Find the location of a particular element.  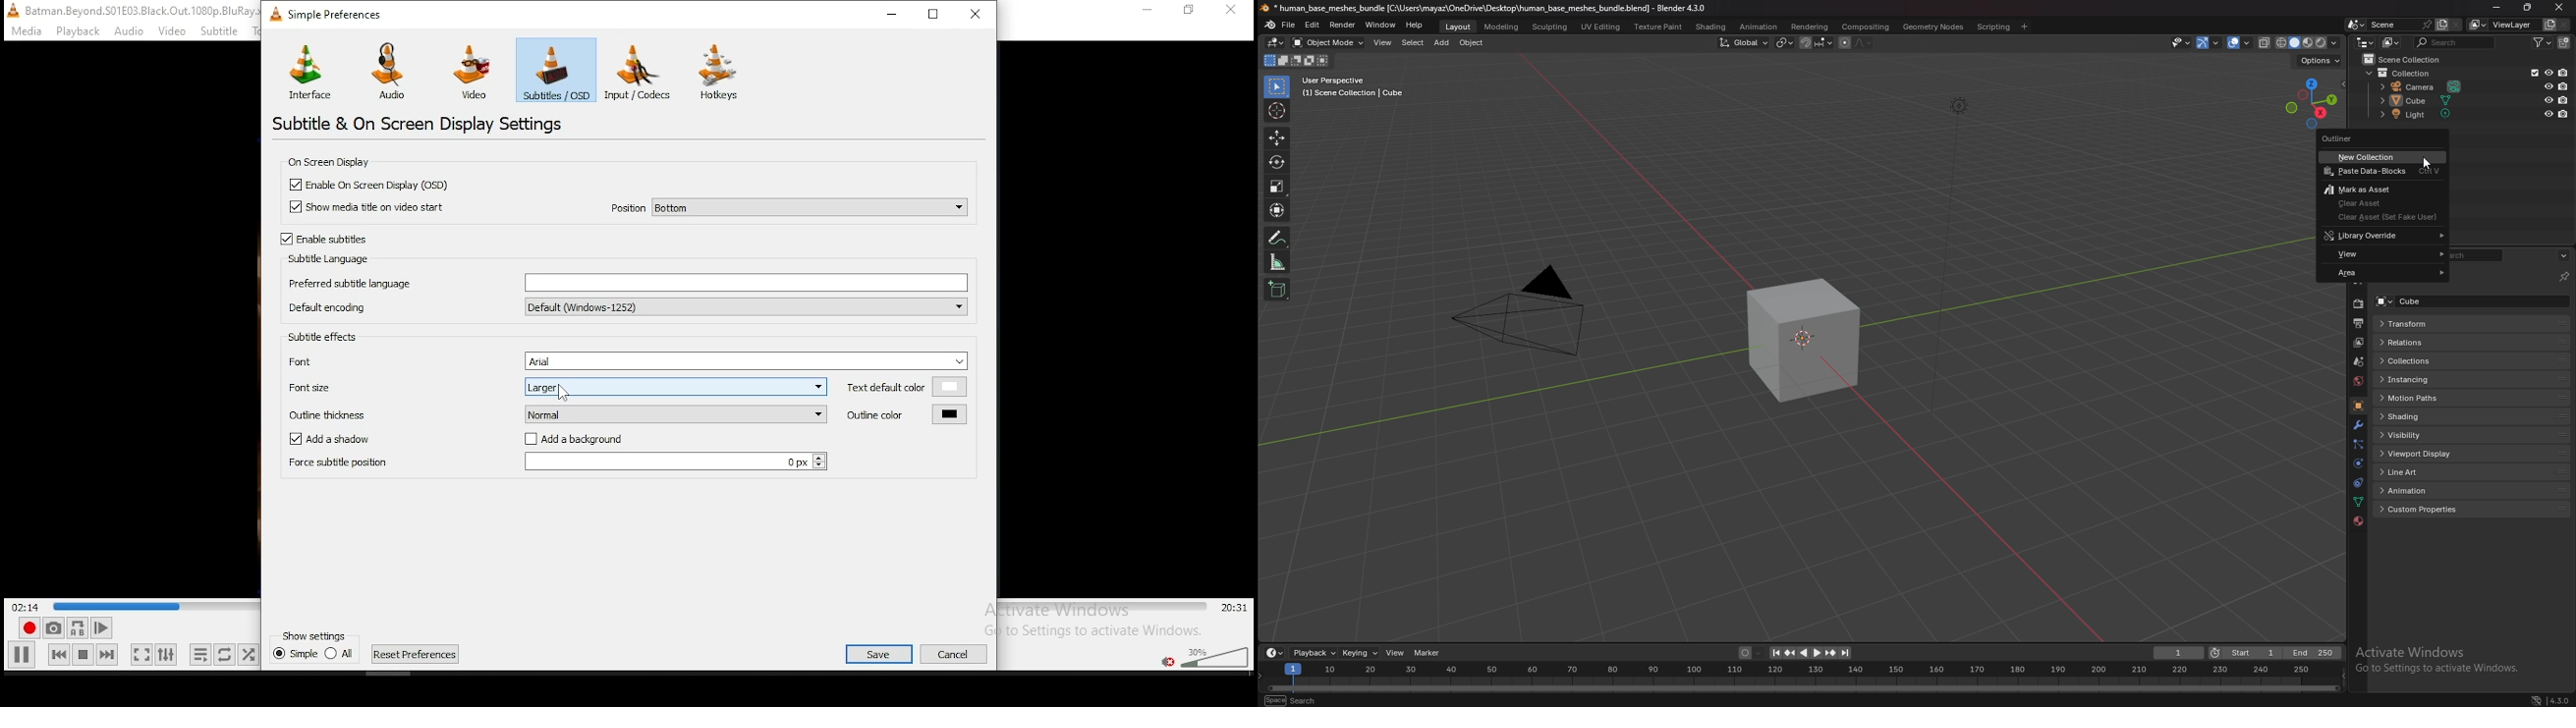

frame by frame is located at coordinates (98, 628).